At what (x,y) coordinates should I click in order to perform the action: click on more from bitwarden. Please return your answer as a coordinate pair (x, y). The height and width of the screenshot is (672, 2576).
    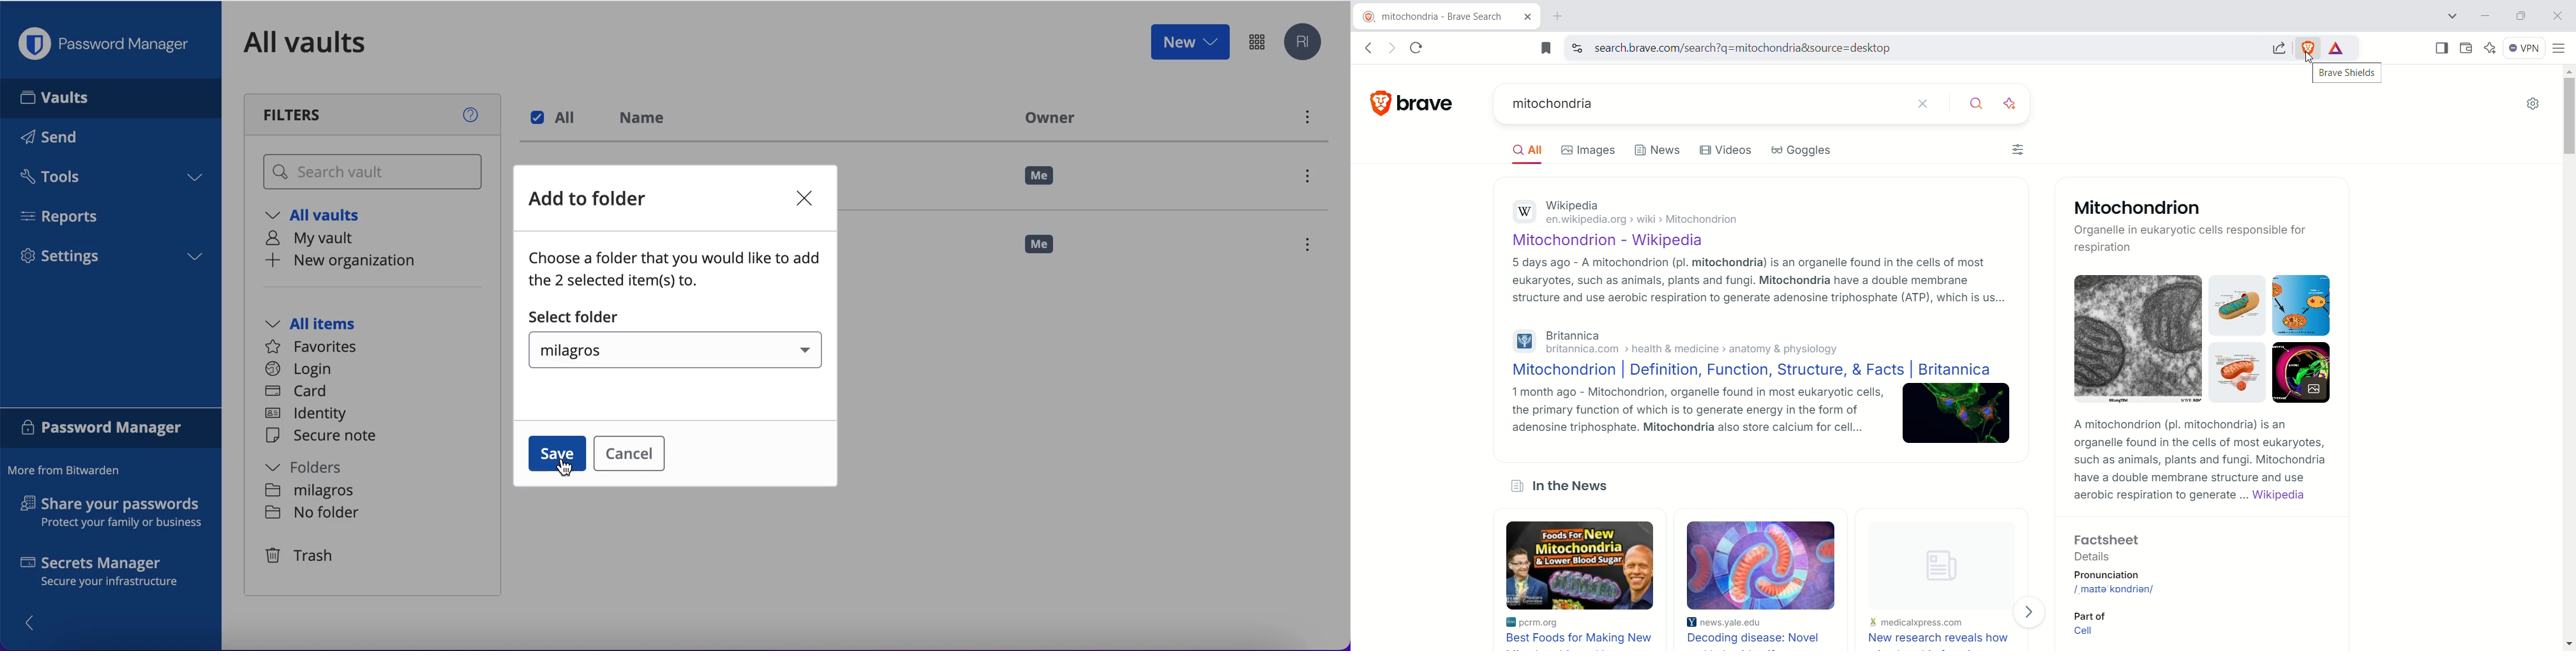
    Looking at the image, I should click on (69, 471).